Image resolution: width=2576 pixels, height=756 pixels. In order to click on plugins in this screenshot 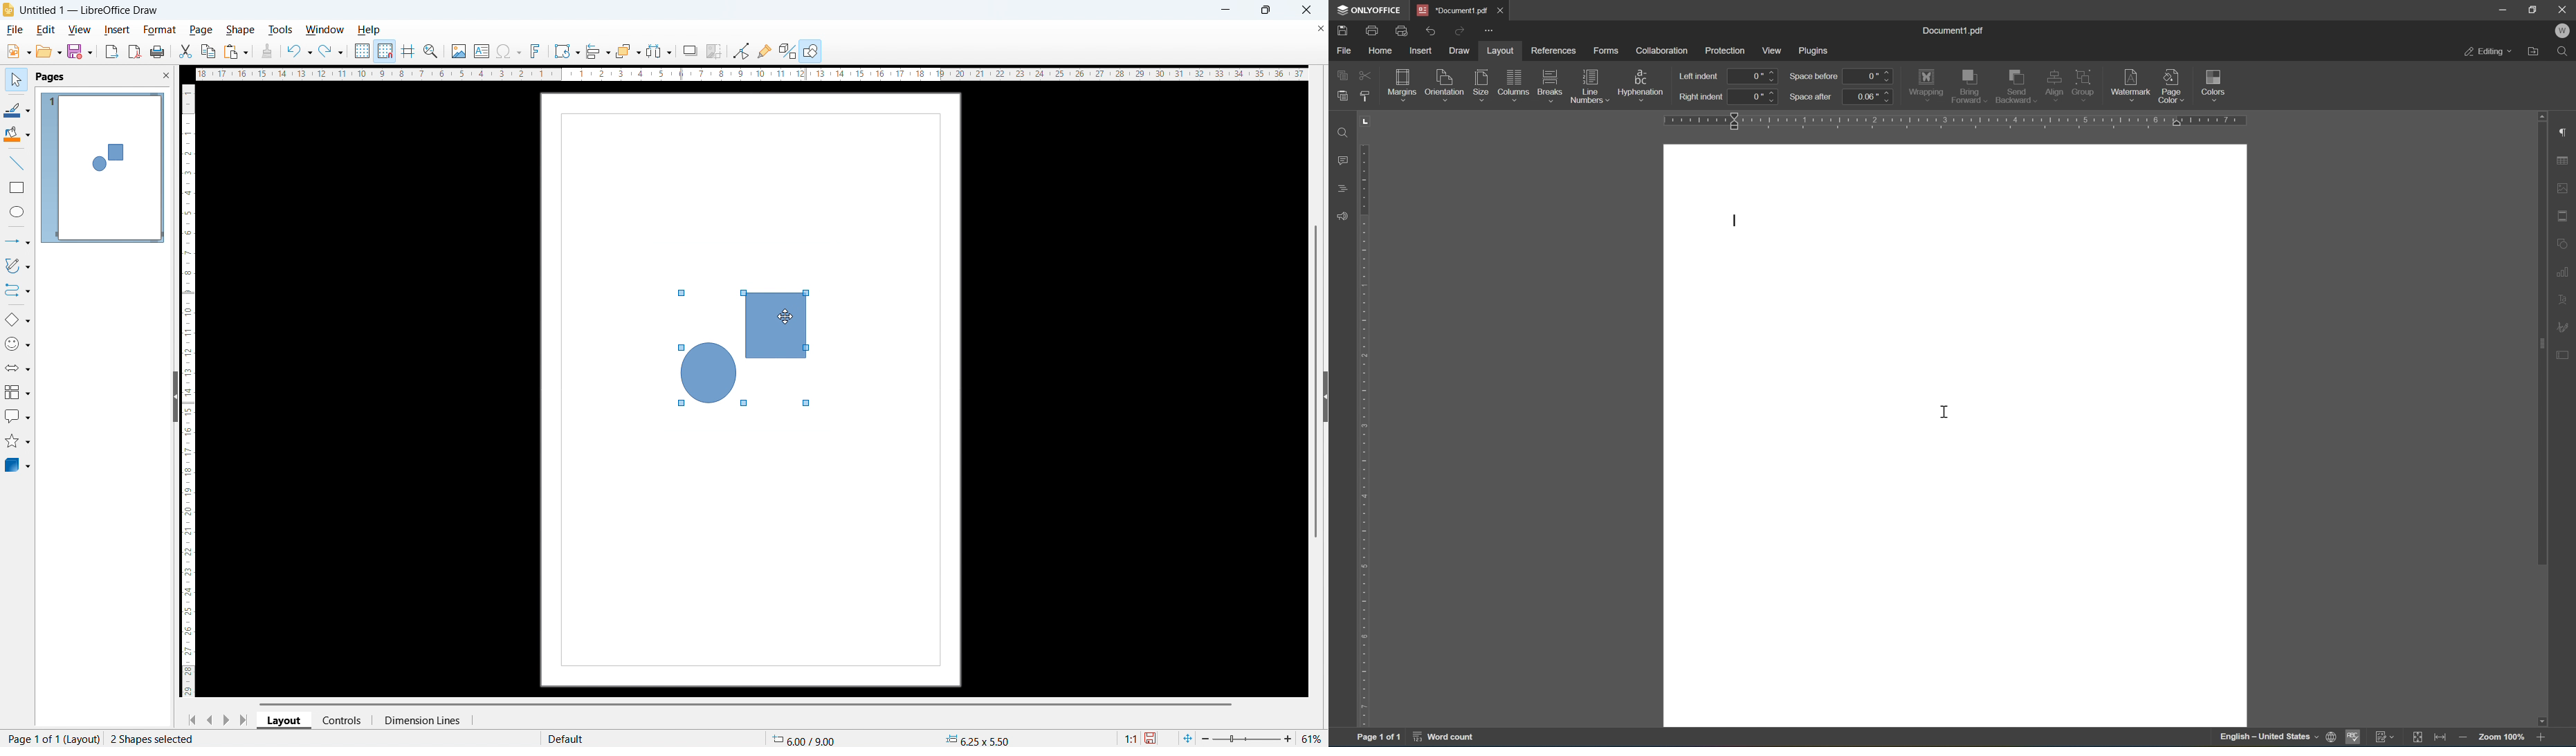, I will do `click(1816, 49)`.